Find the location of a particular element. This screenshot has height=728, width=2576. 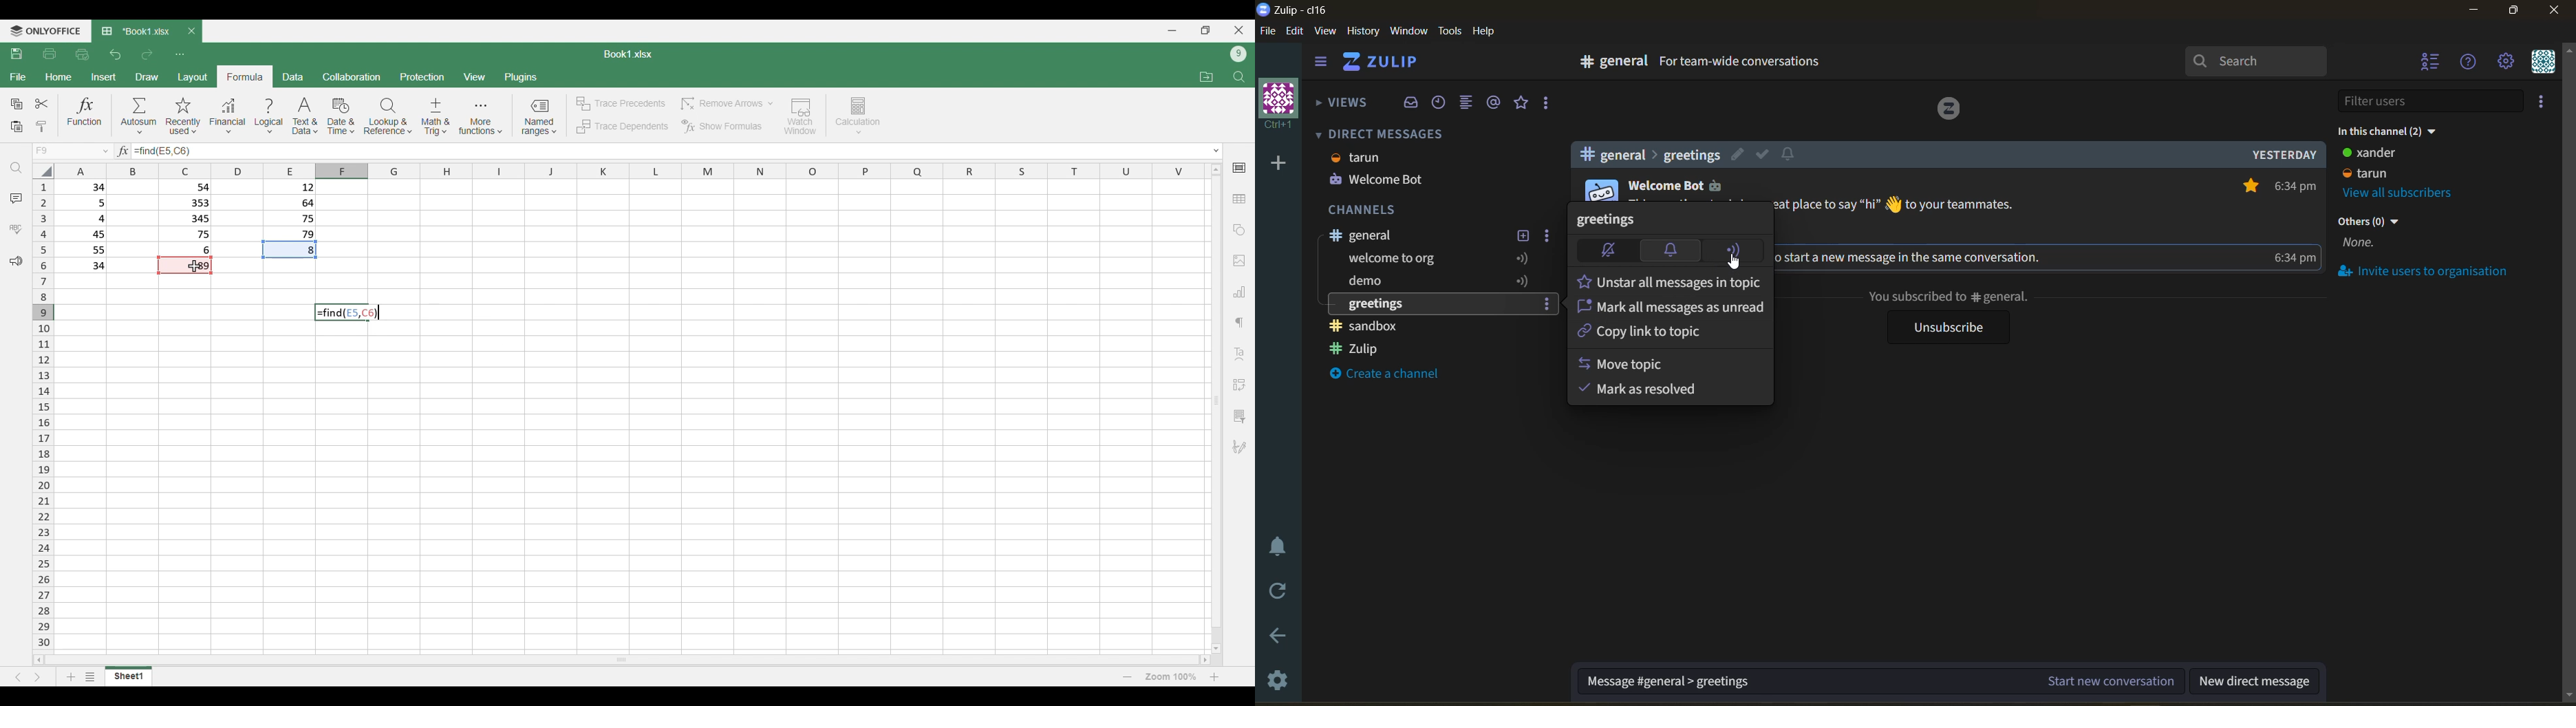

view all subscribers is located at coordinates (2409, 192).